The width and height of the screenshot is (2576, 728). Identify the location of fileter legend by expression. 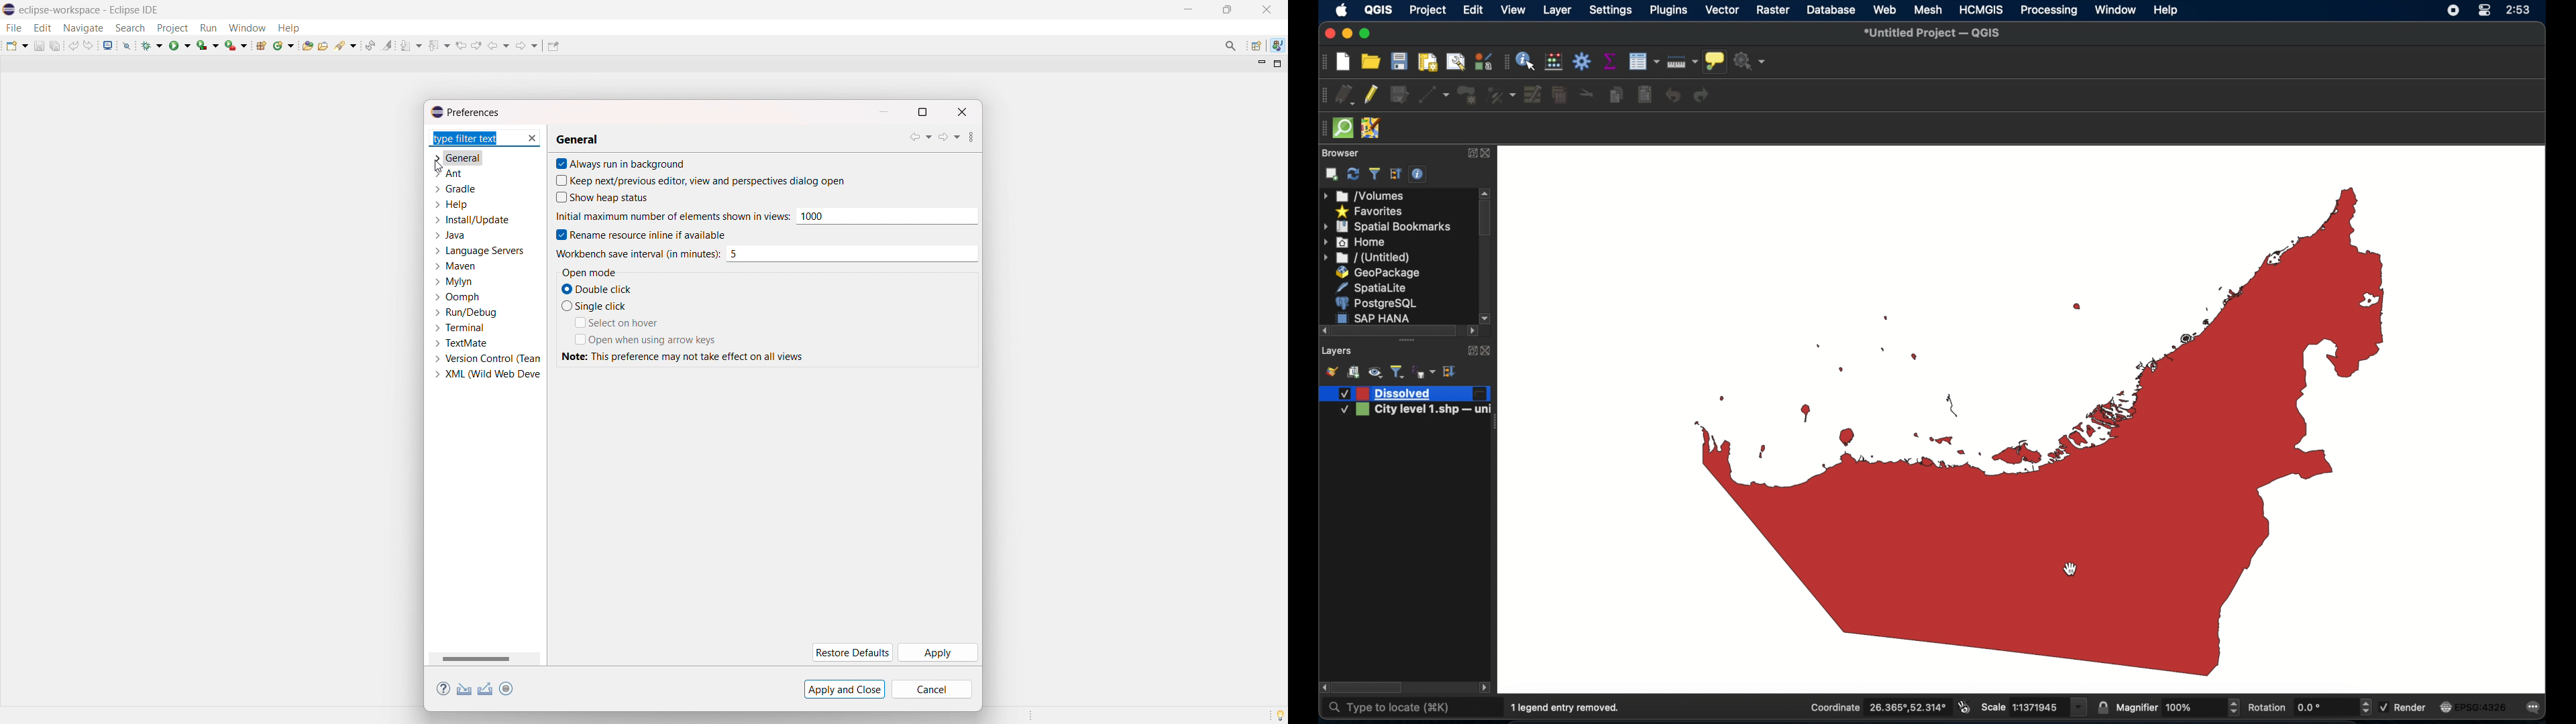
(1425, 373).